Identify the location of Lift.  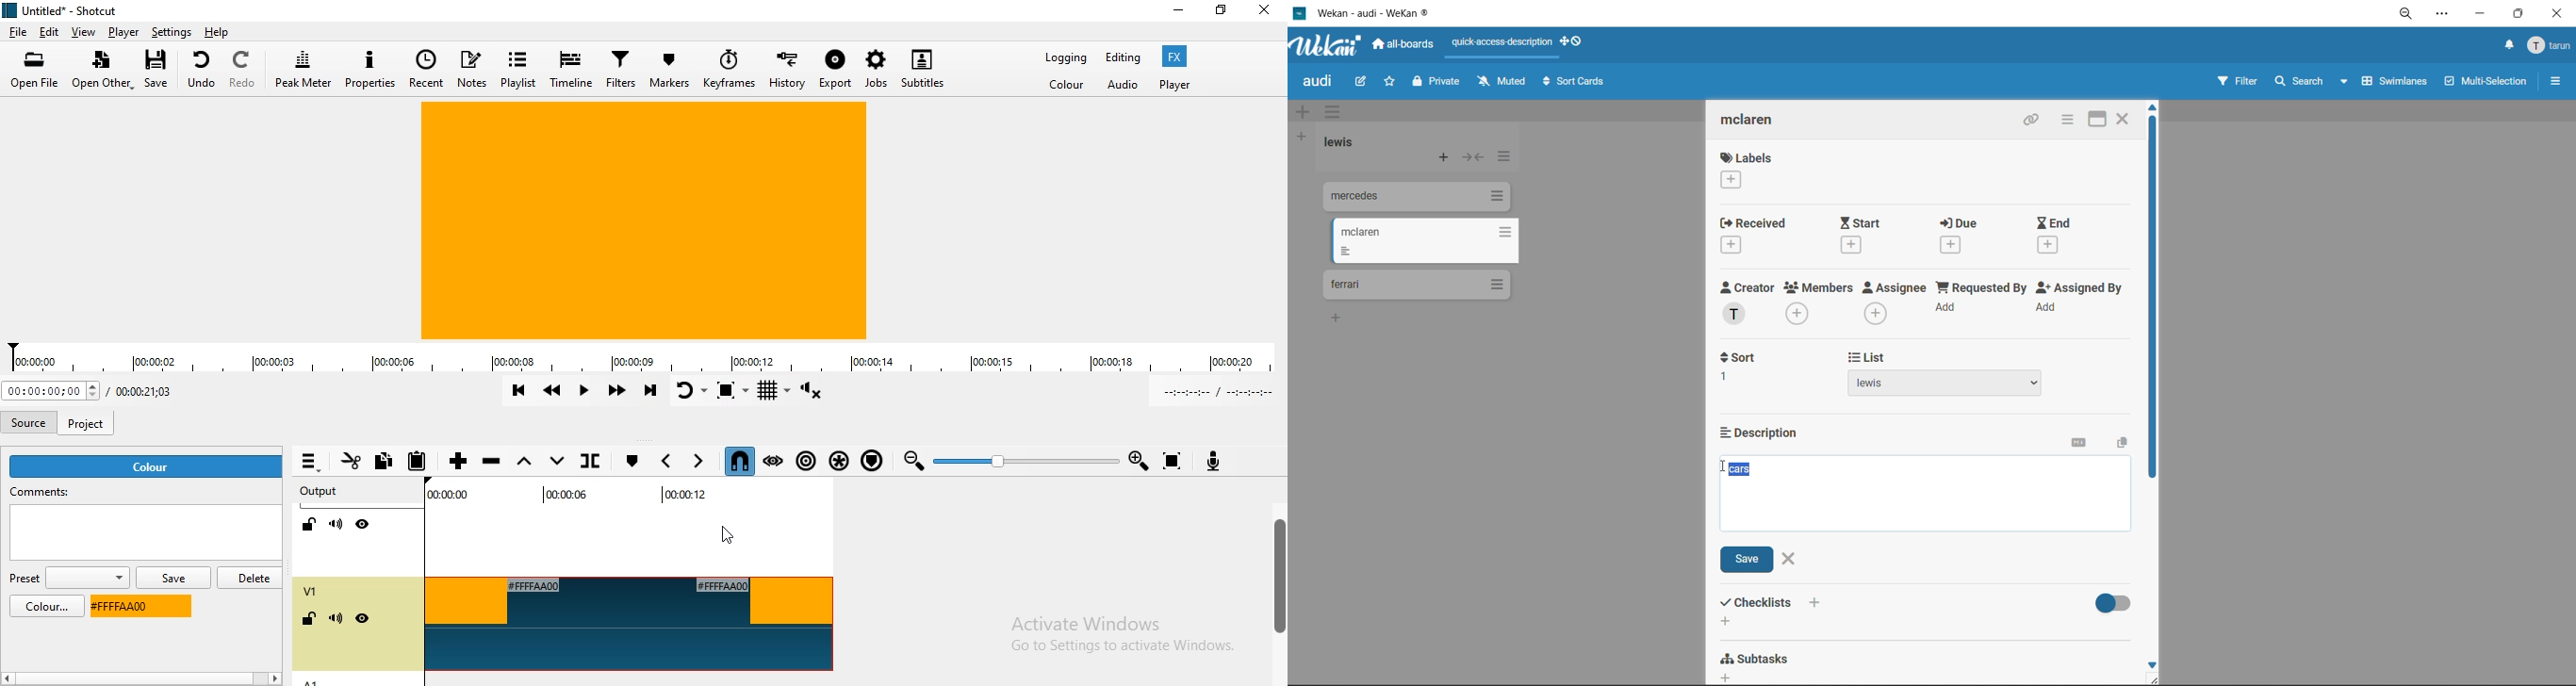
(526, 464).